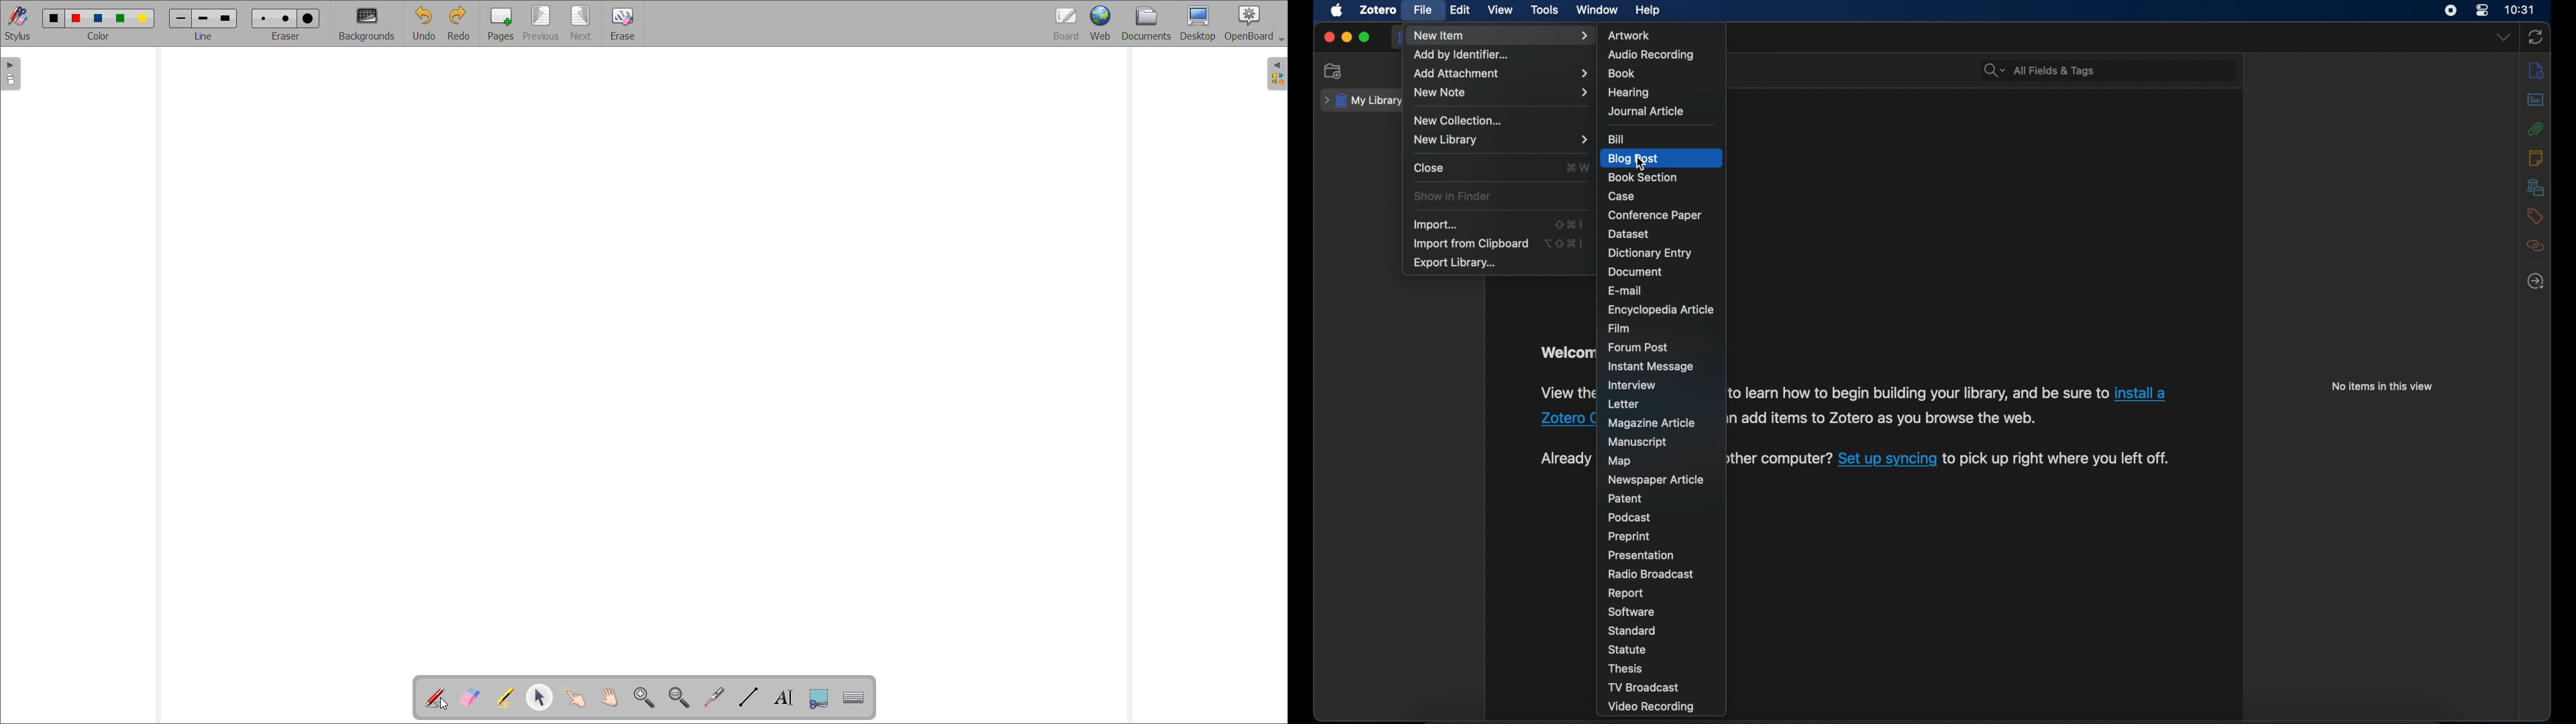  I want to click on obscure text, so click(1565, 393).